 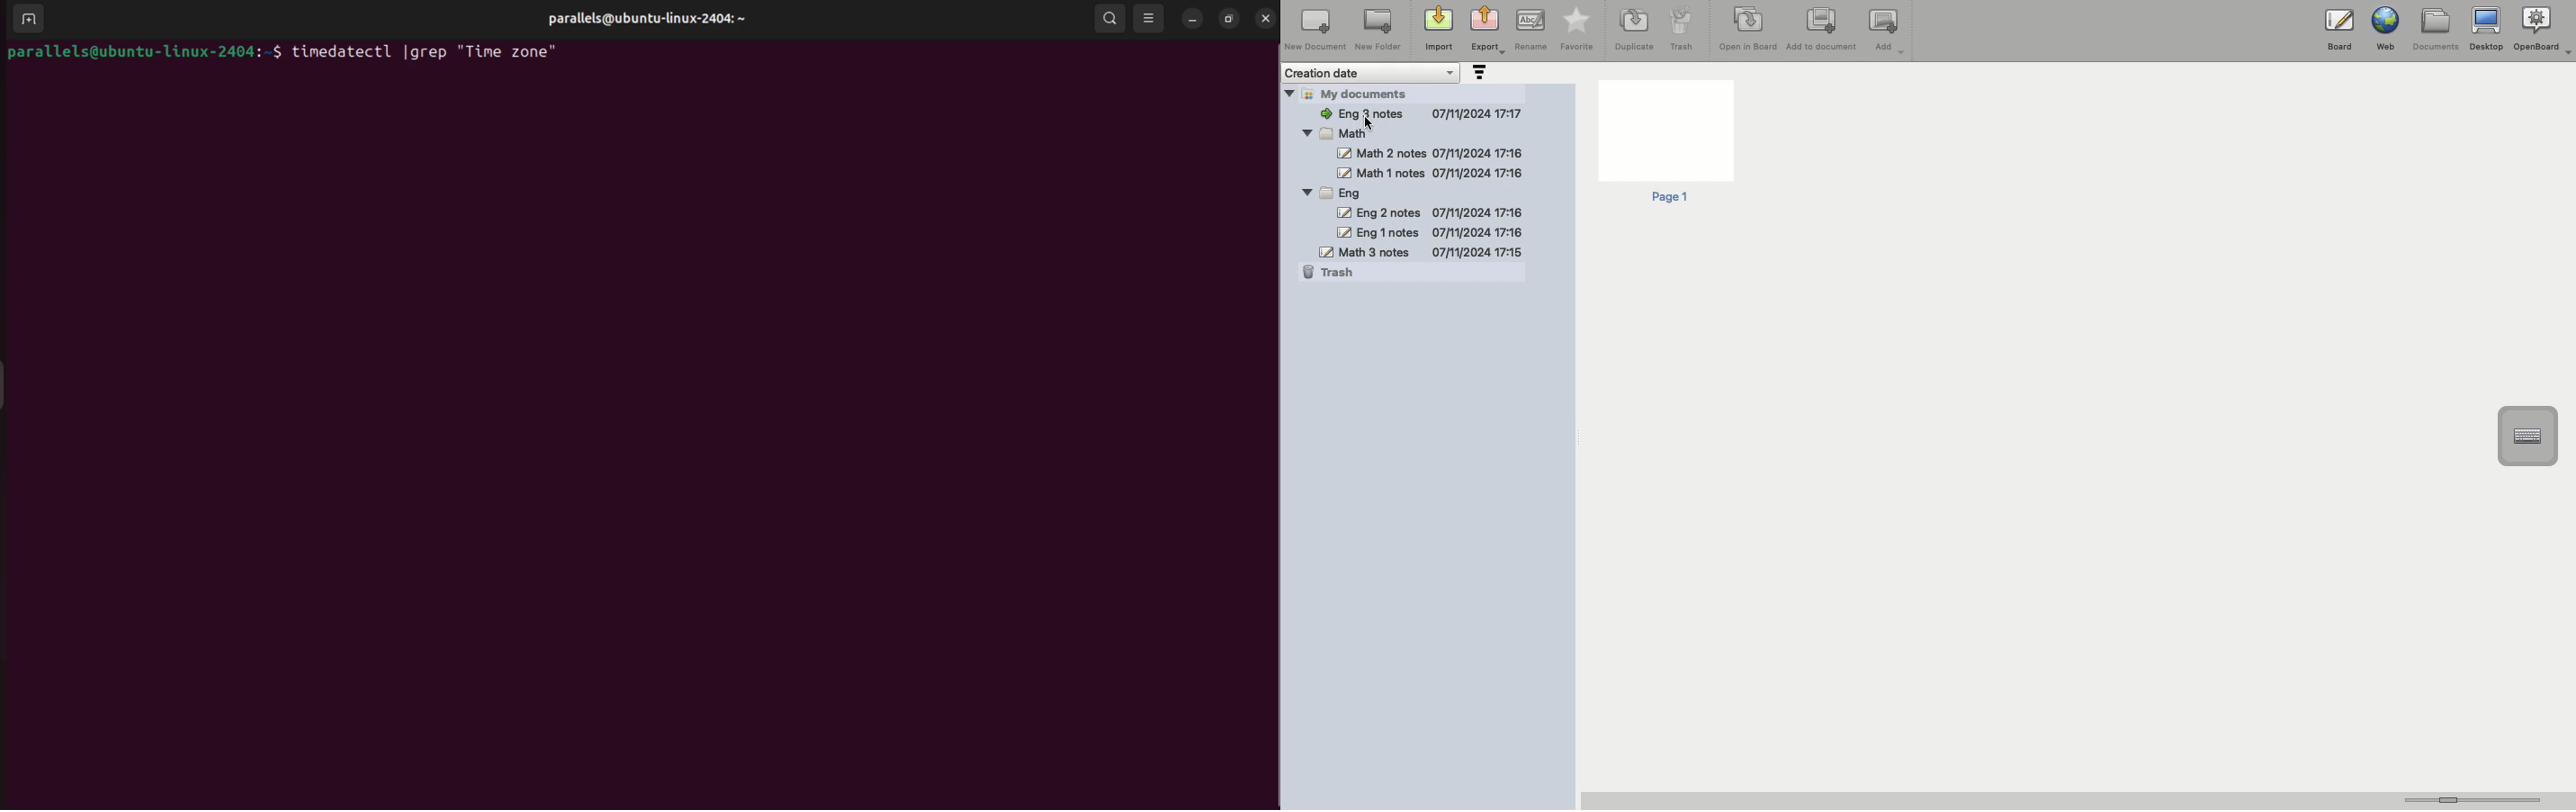 I want to click on Math, so click(x=1346, y=133).